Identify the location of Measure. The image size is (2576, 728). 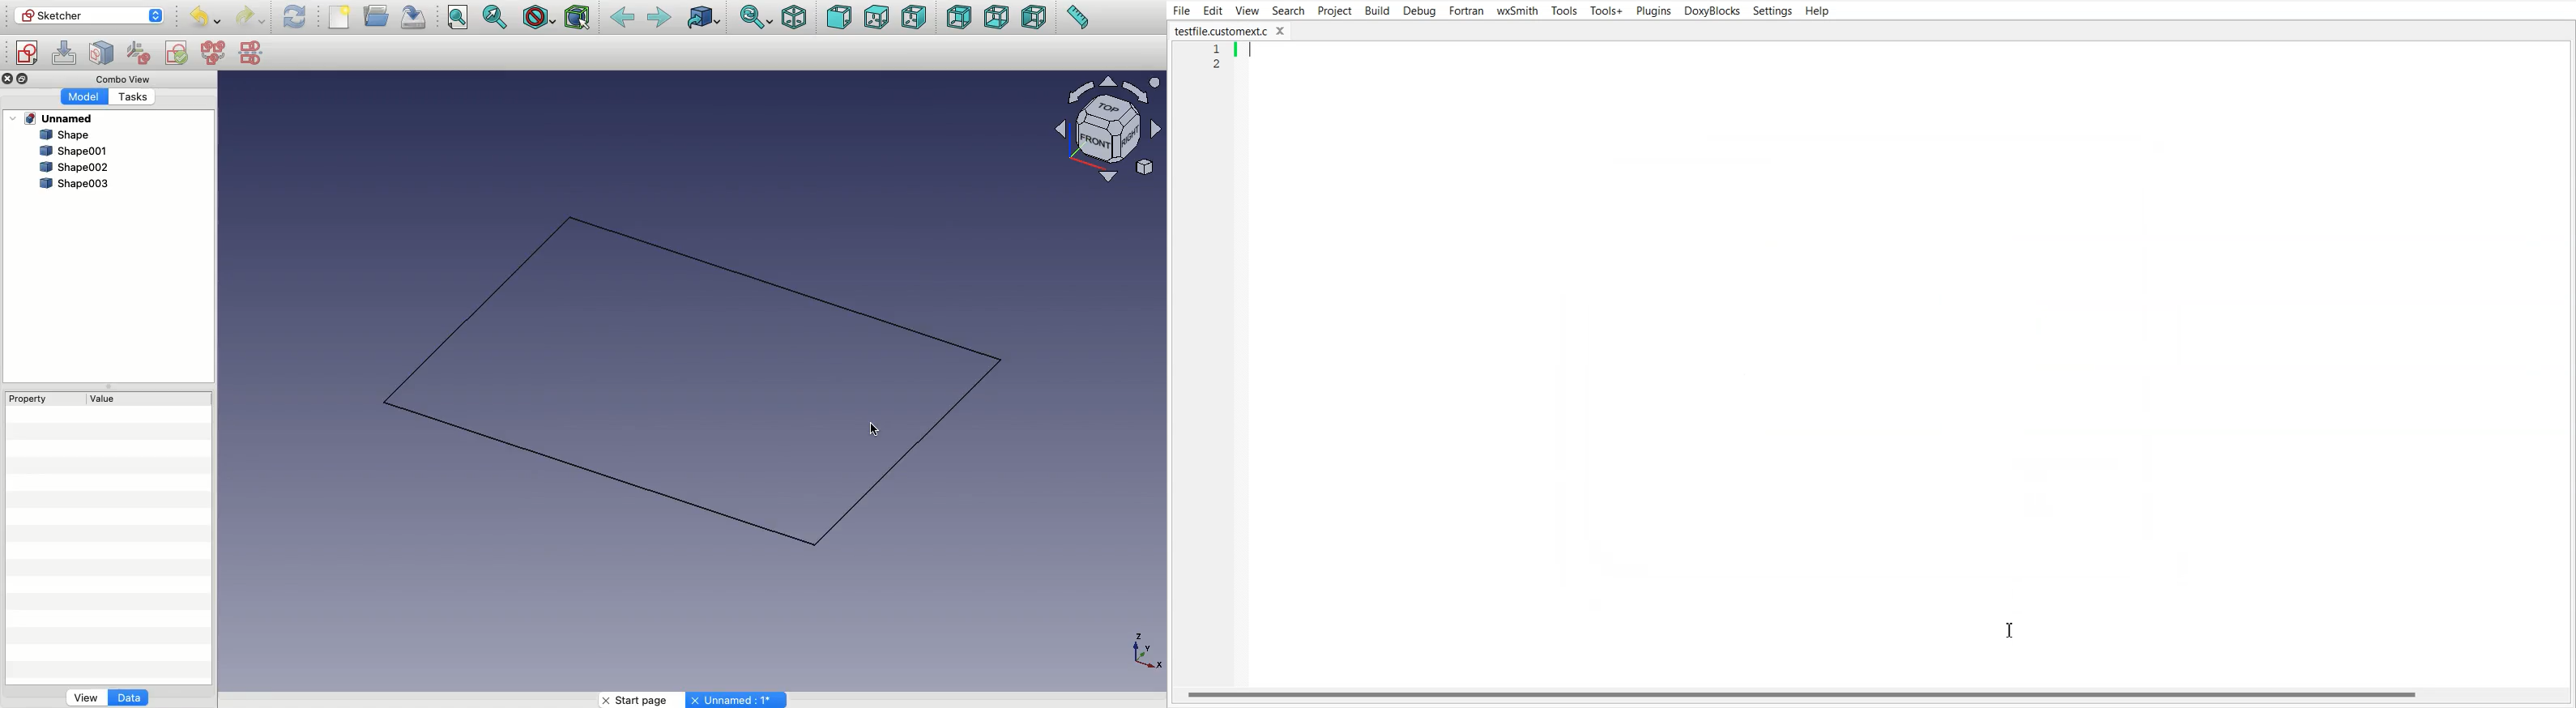
(1077, 17).